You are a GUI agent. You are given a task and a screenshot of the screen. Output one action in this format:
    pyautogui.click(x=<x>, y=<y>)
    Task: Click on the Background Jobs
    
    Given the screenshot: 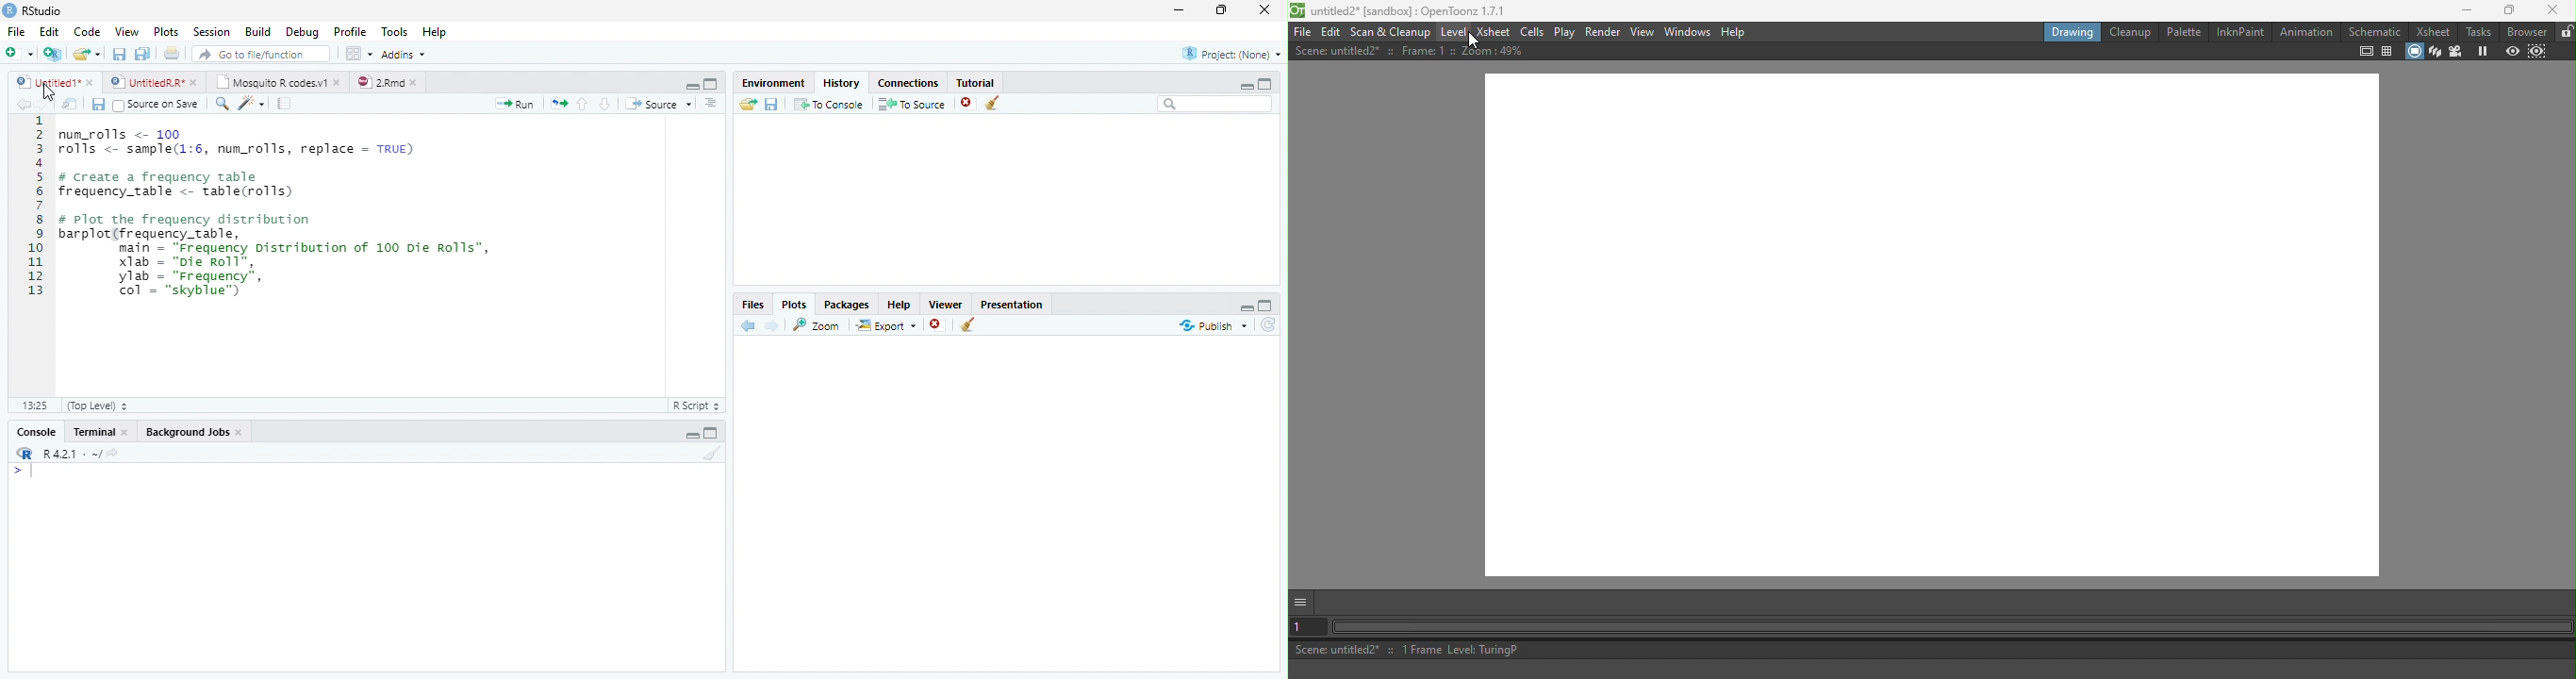 What is the action you would take?
    pyautogui.click(x=195, y=430)
    